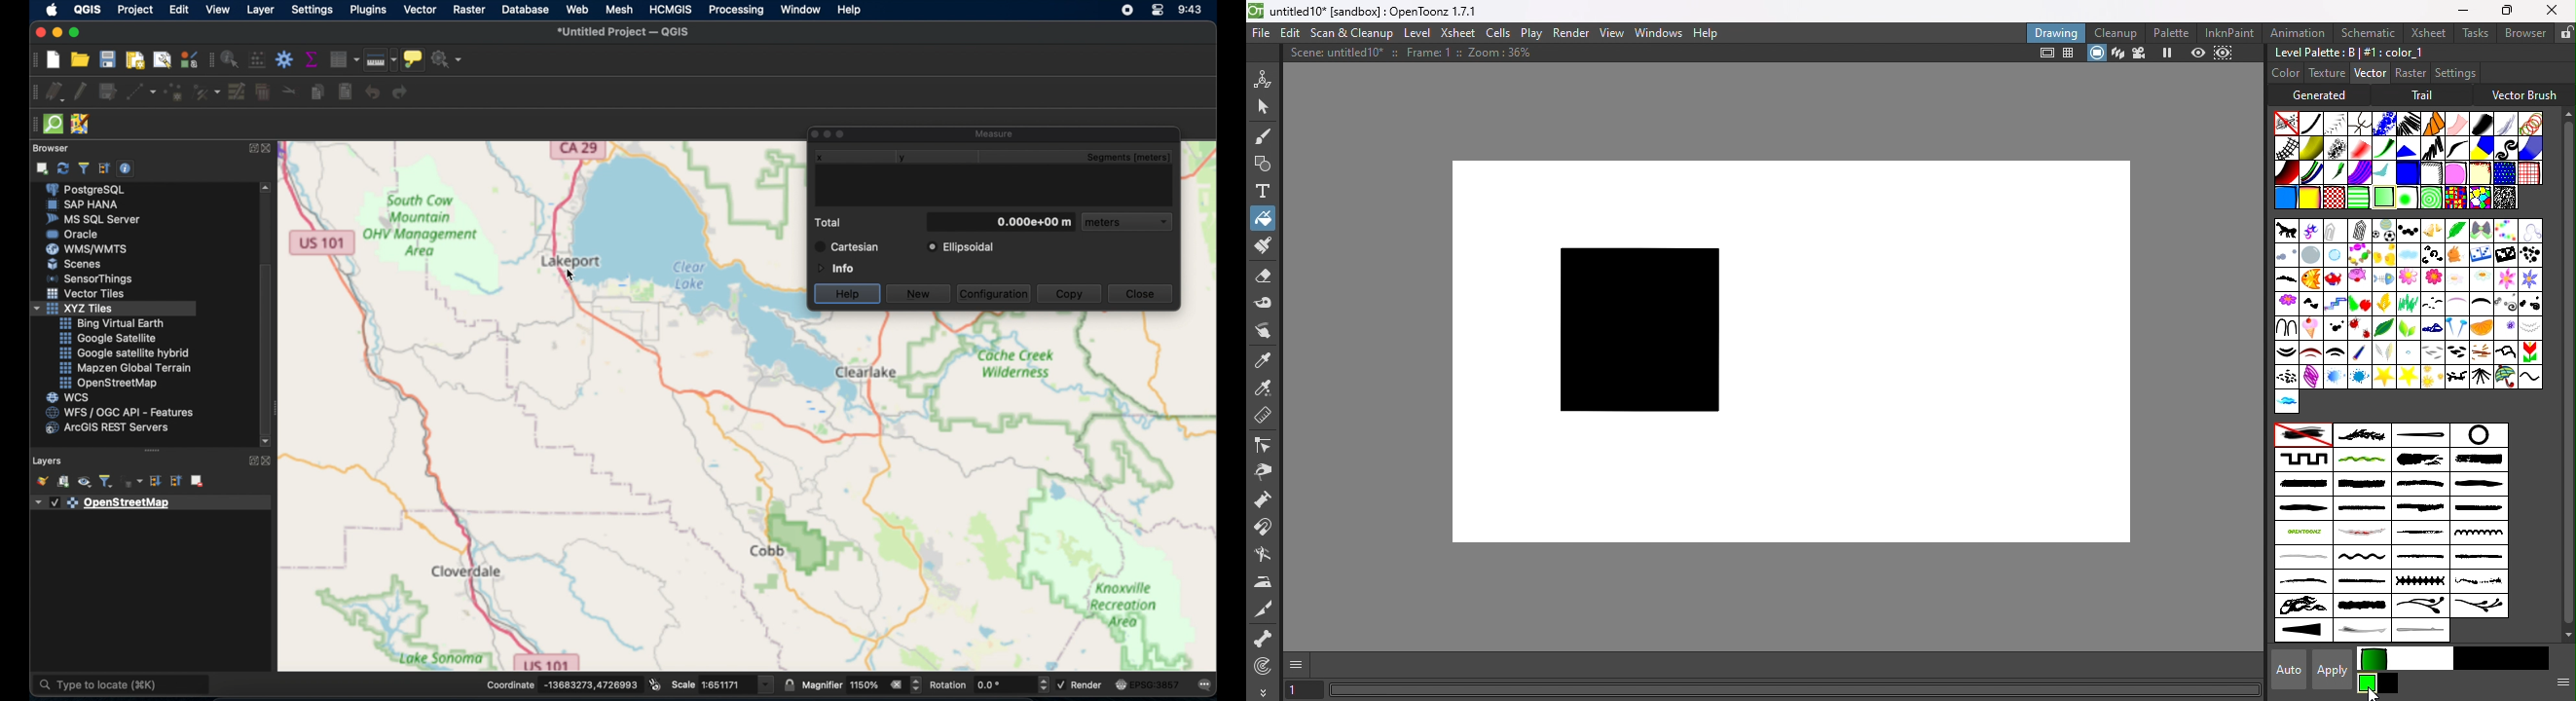 The width and height of the screenshot is (2576, 728). What do you see at coordinates (313, 9) in the screenshot?
I see `settings` at bounding box center [313, 9].